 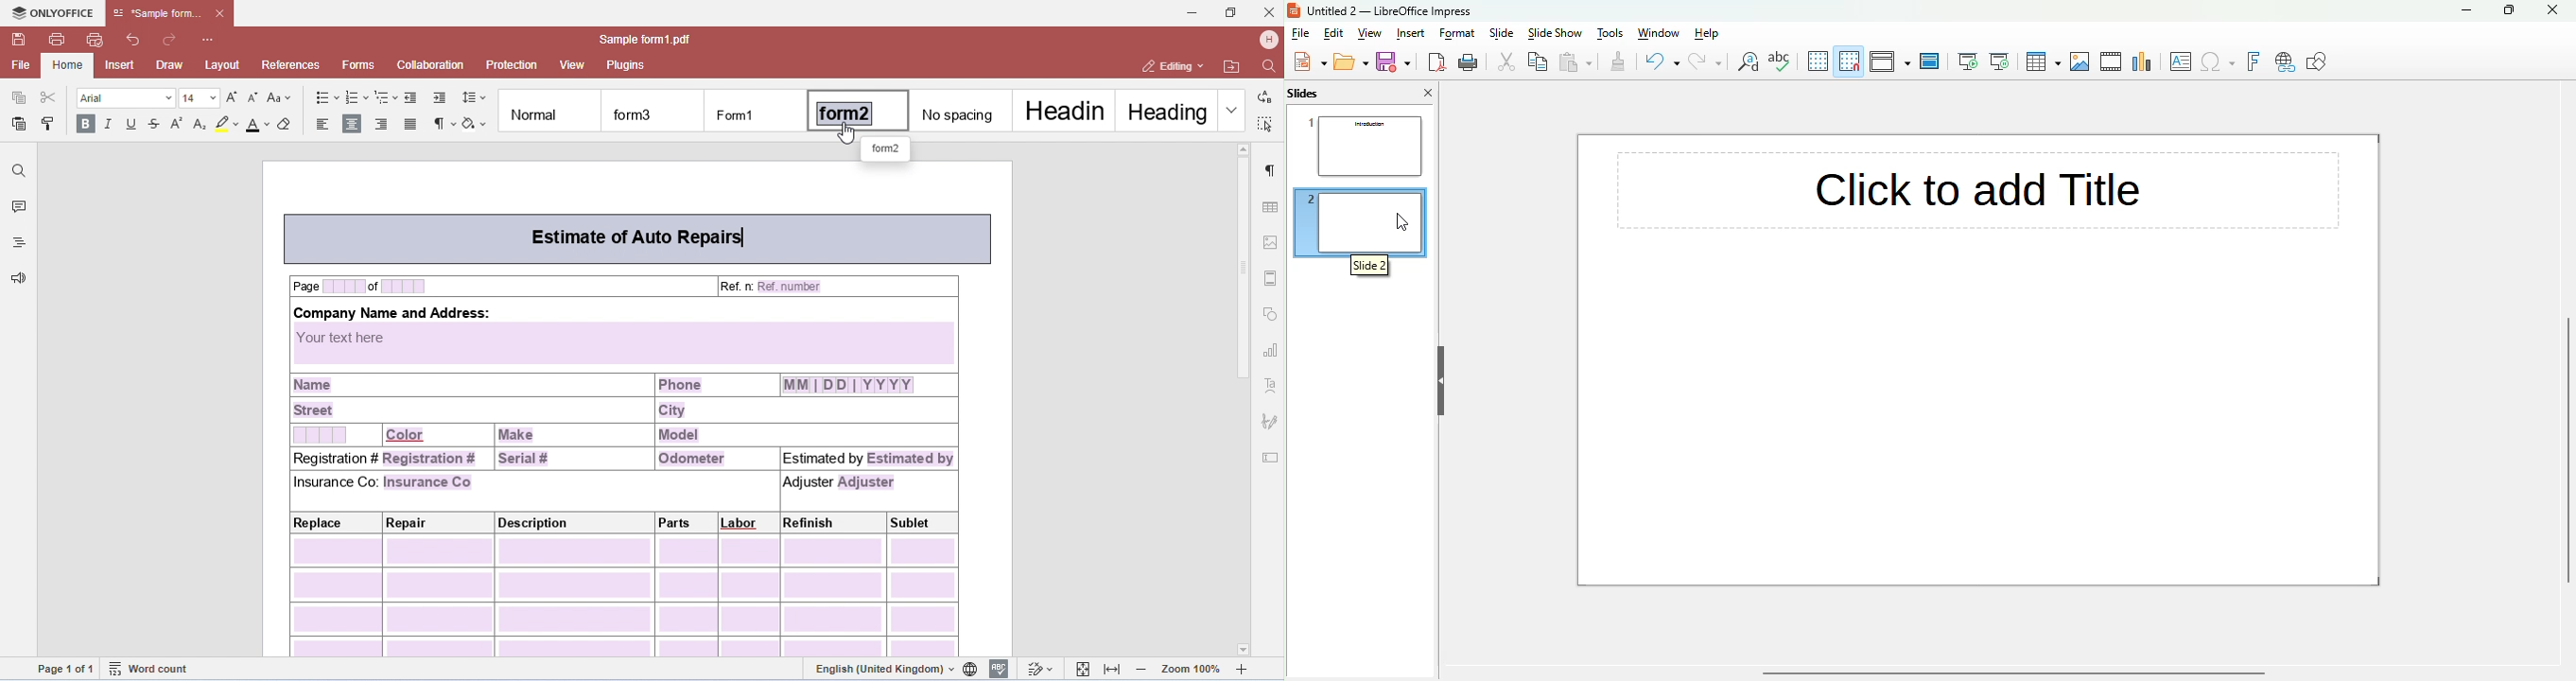 I want to click on export directly as PDF, so click(x=1436, y=61).